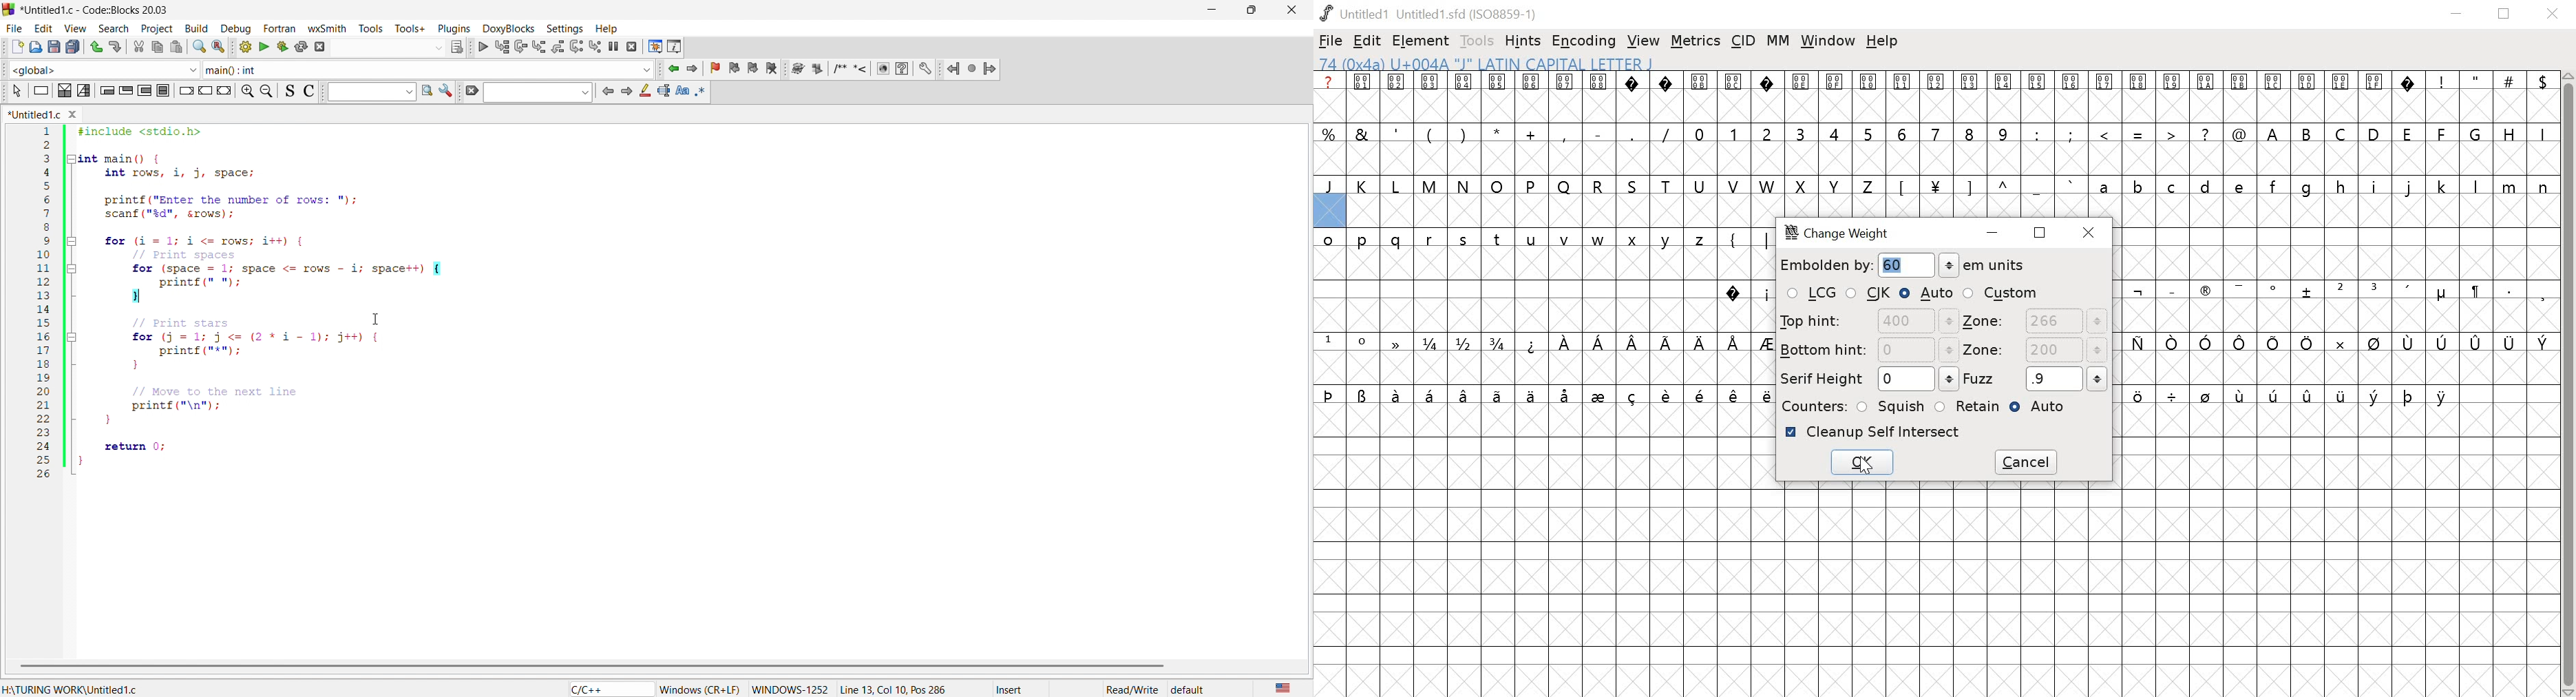 Image resolution: width=2576 pixels, height=700 pixels. What do you see at coordinates (98, 10) in the screenshot?
I see `Untitieadl.c - CodeBlocks 20.05` at bounding box center [98, 10].